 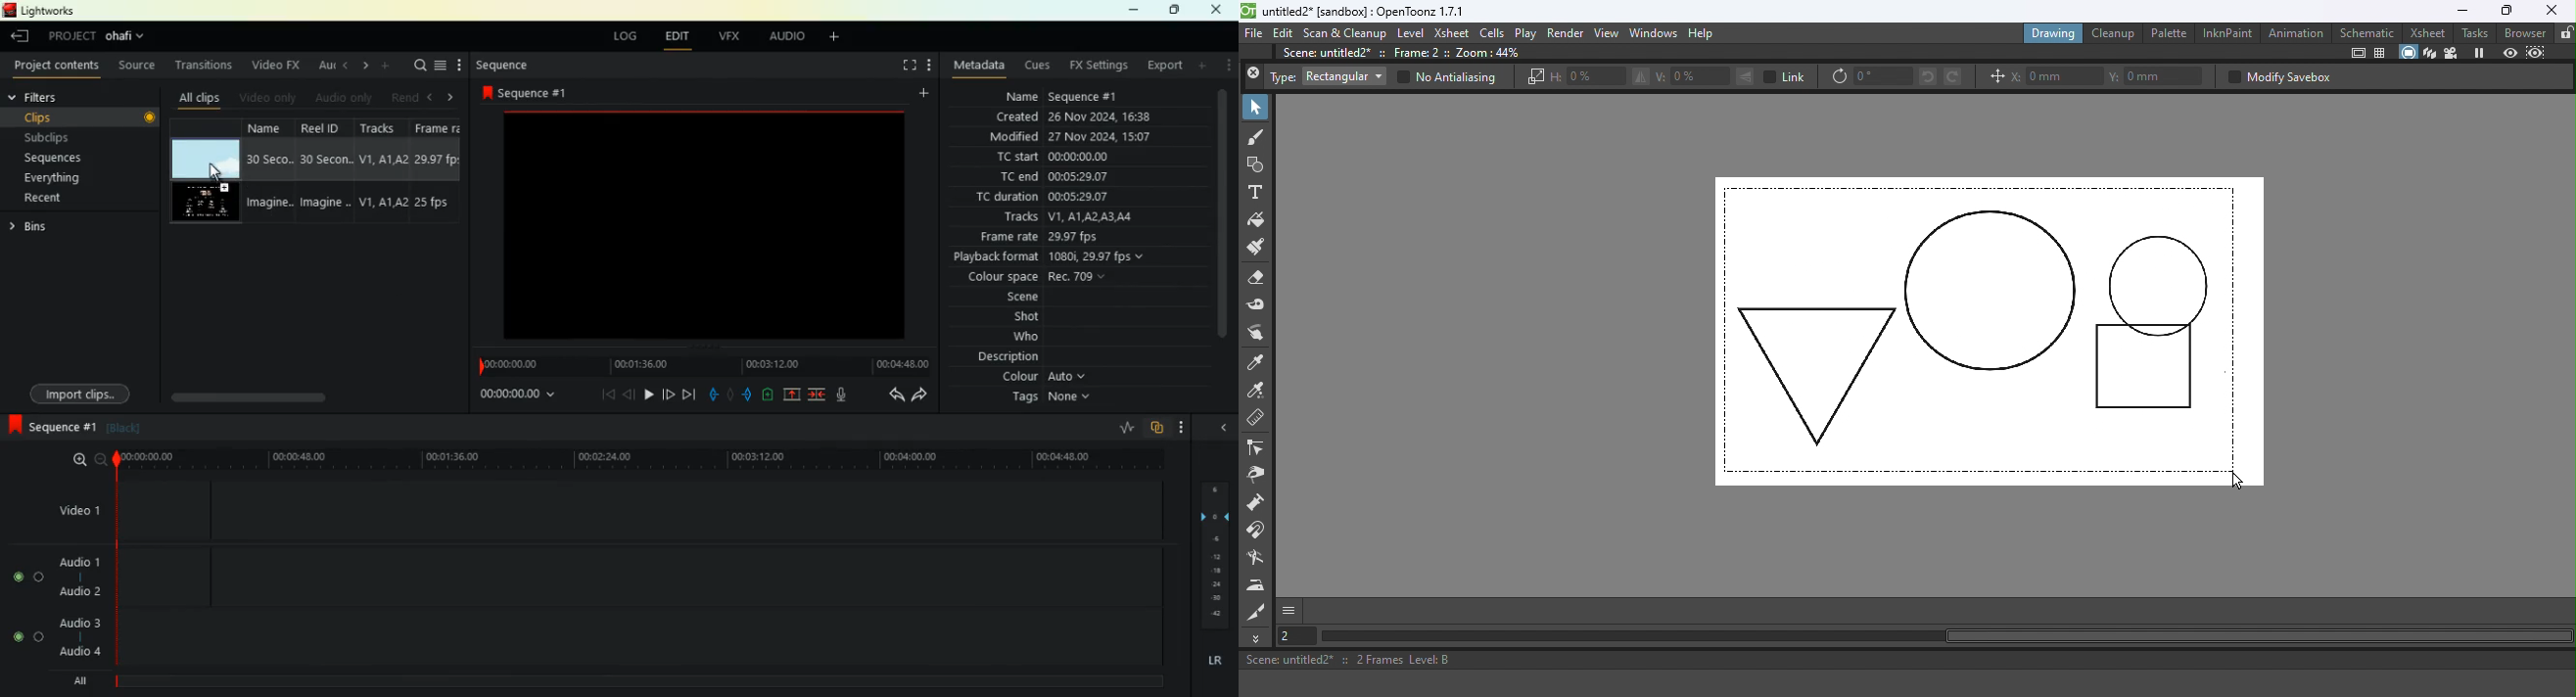 I want to click on subclips, so click(x=73, y=137).